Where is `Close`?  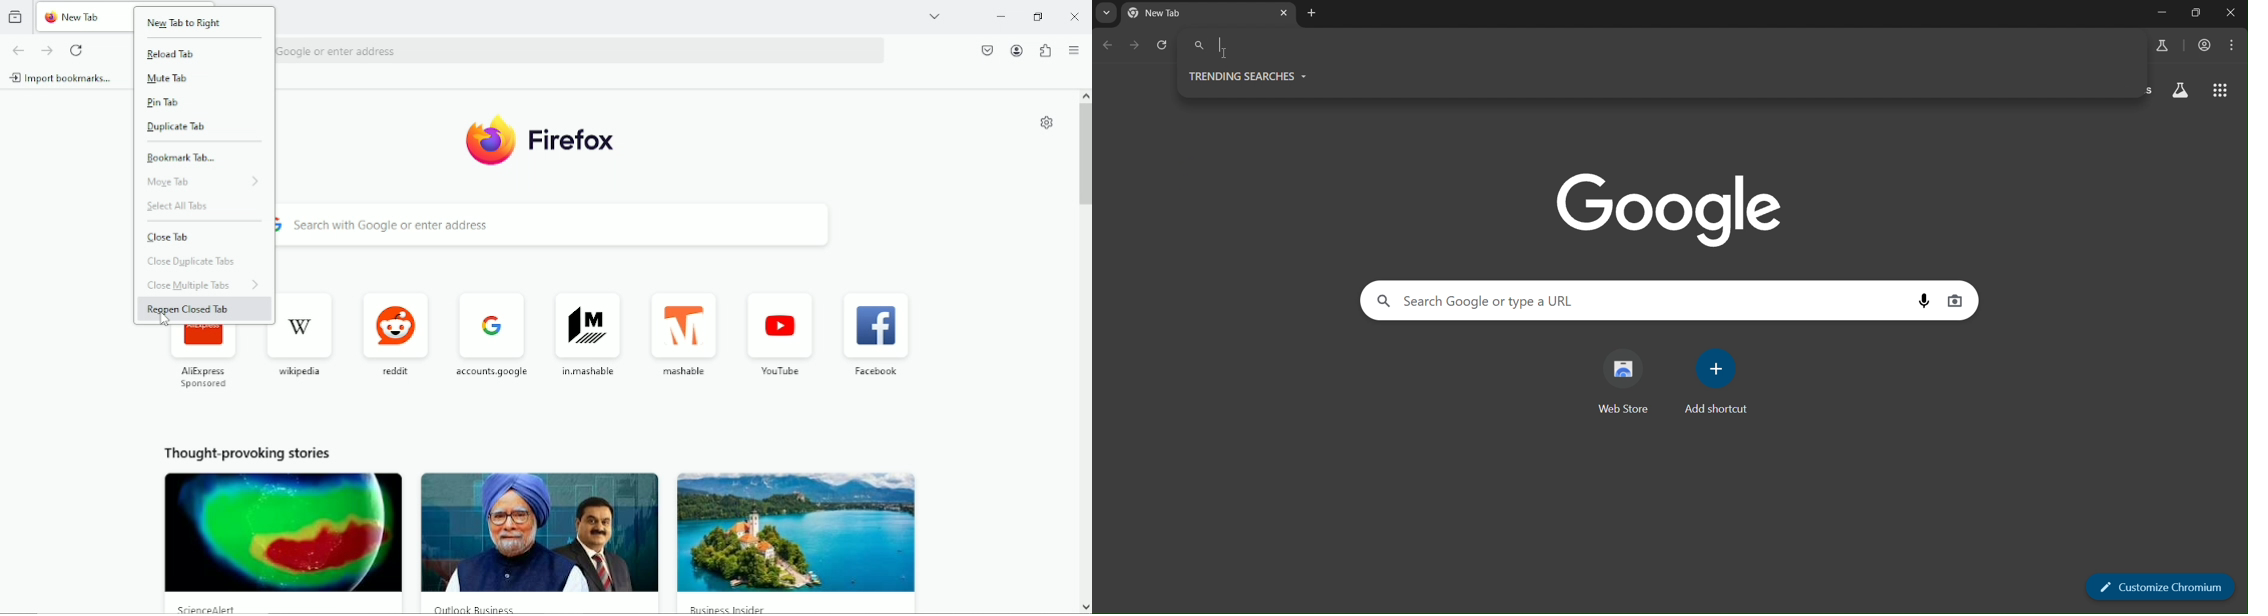
Close is located at coordinates (1074, 14).